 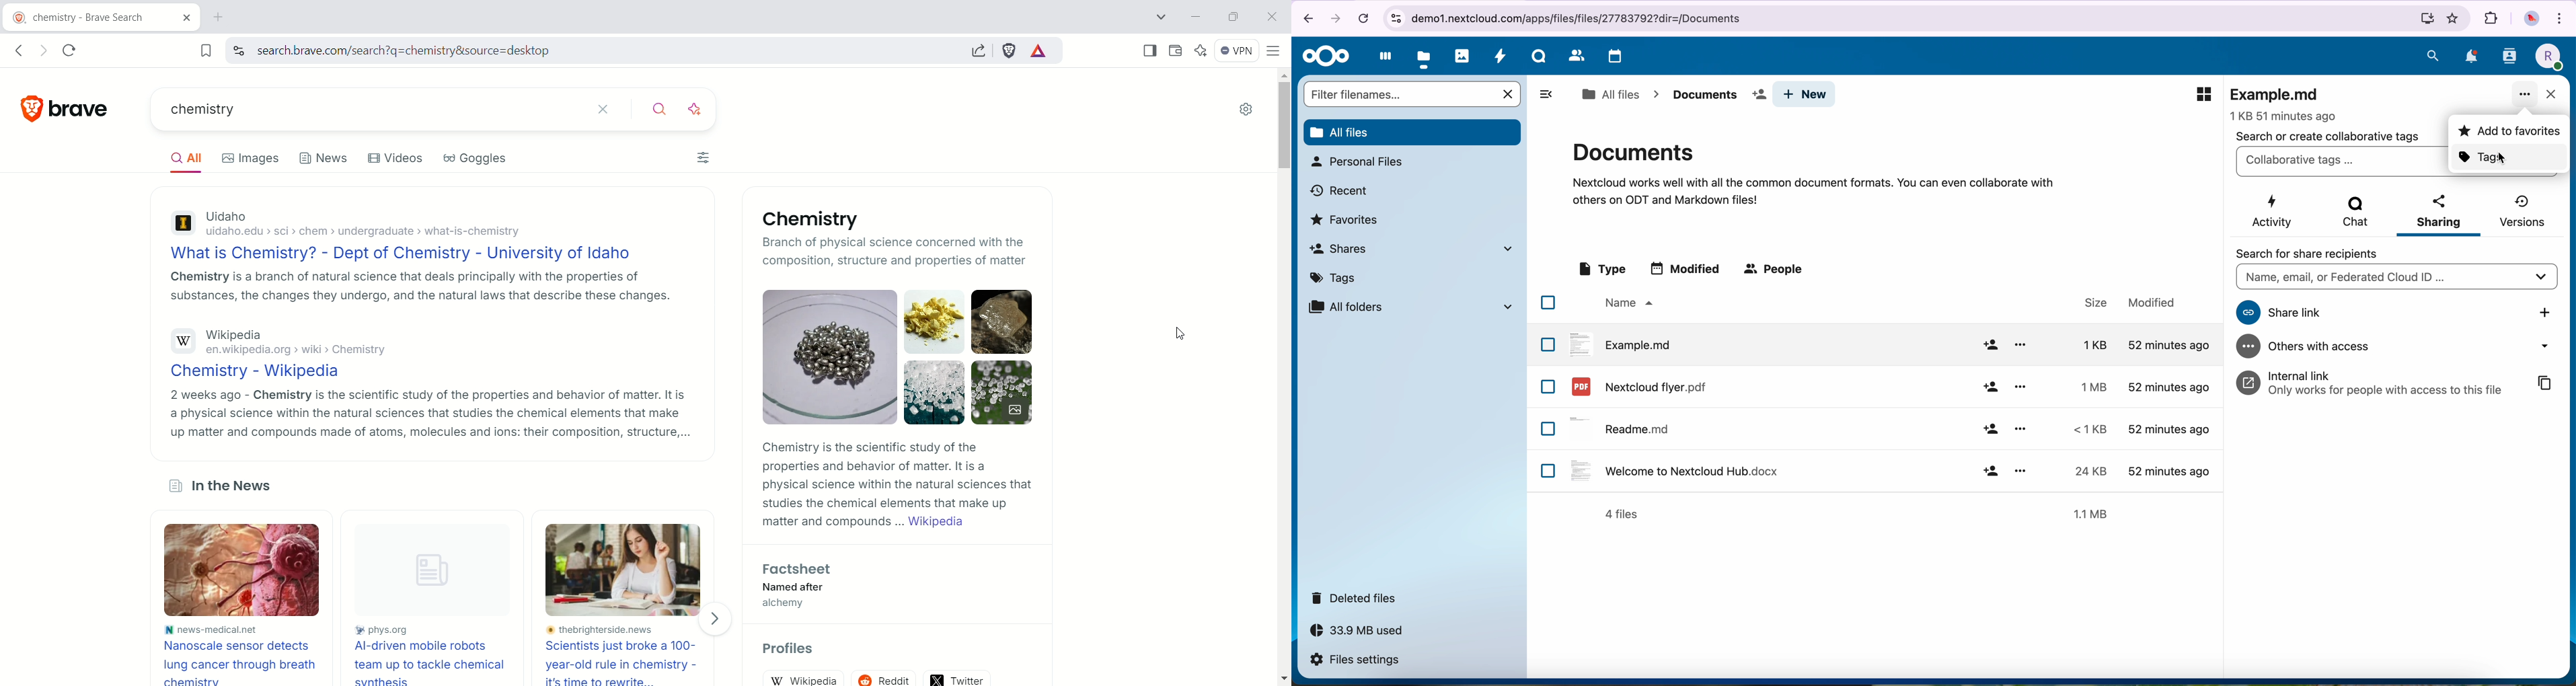 I want to click on search for share recipients, so click(x=2317, y=254).